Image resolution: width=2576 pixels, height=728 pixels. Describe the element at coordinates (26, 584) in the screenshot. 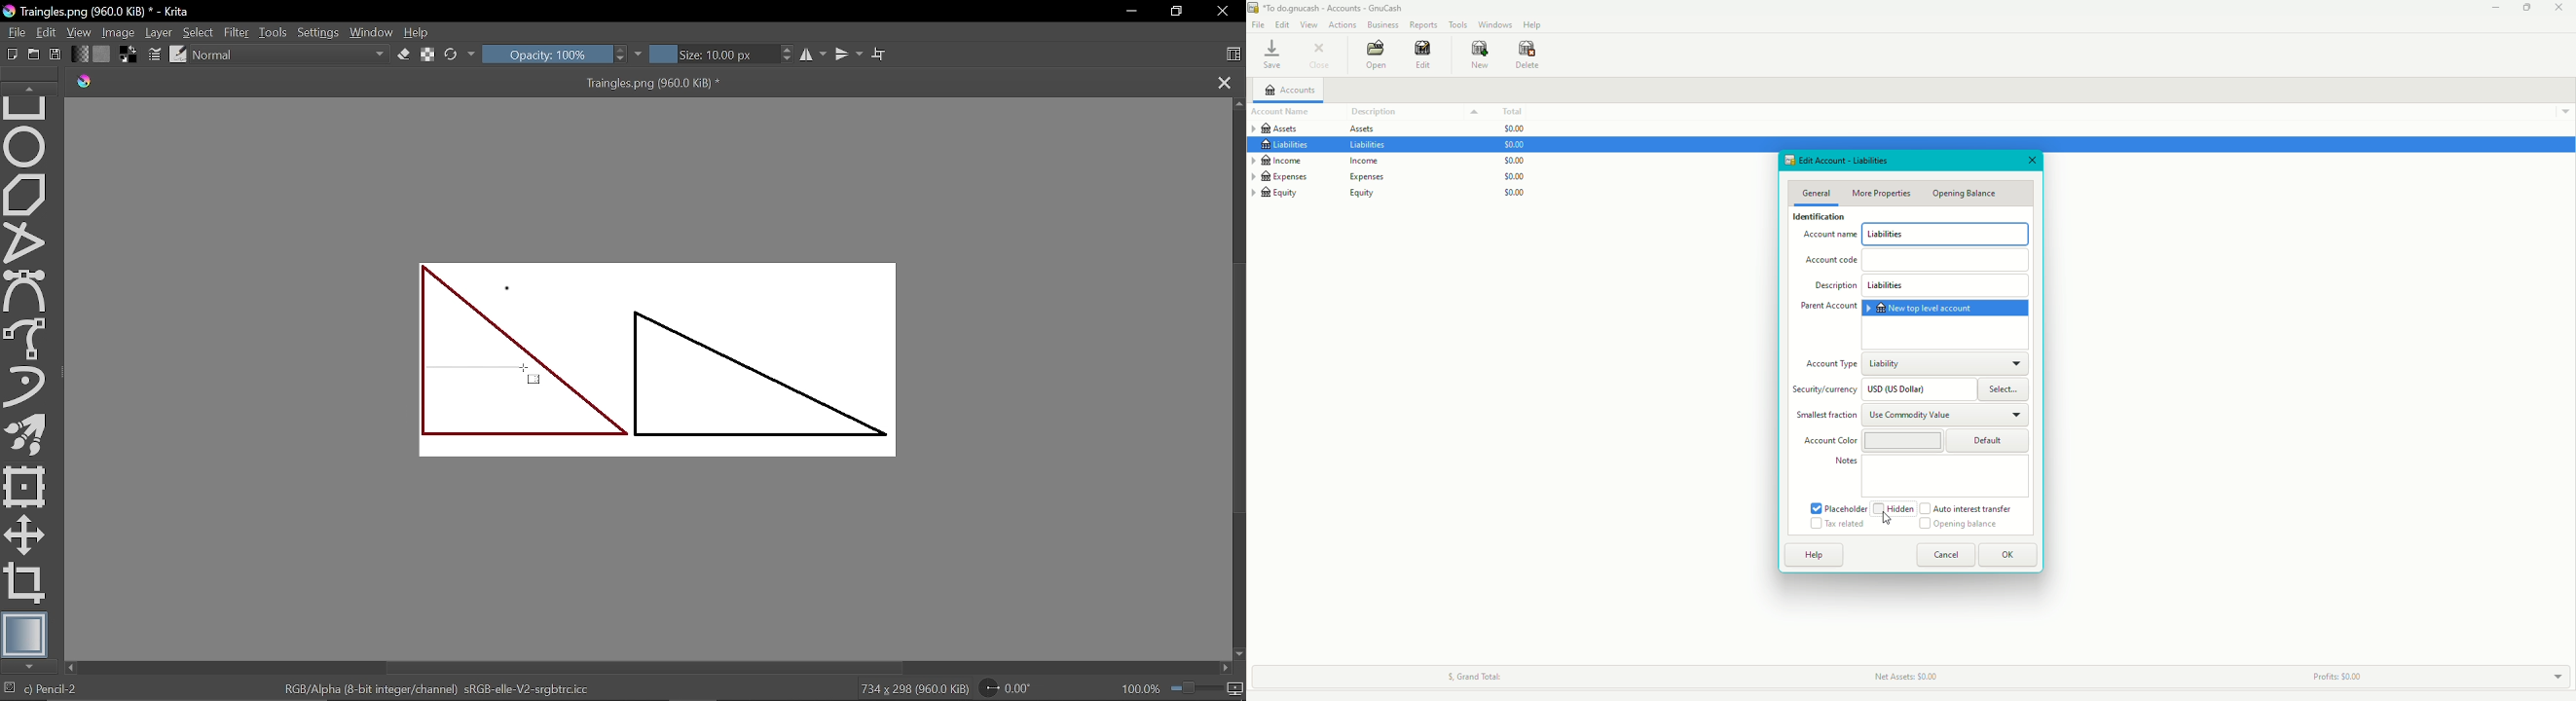

I see `Crop tool` at that location.